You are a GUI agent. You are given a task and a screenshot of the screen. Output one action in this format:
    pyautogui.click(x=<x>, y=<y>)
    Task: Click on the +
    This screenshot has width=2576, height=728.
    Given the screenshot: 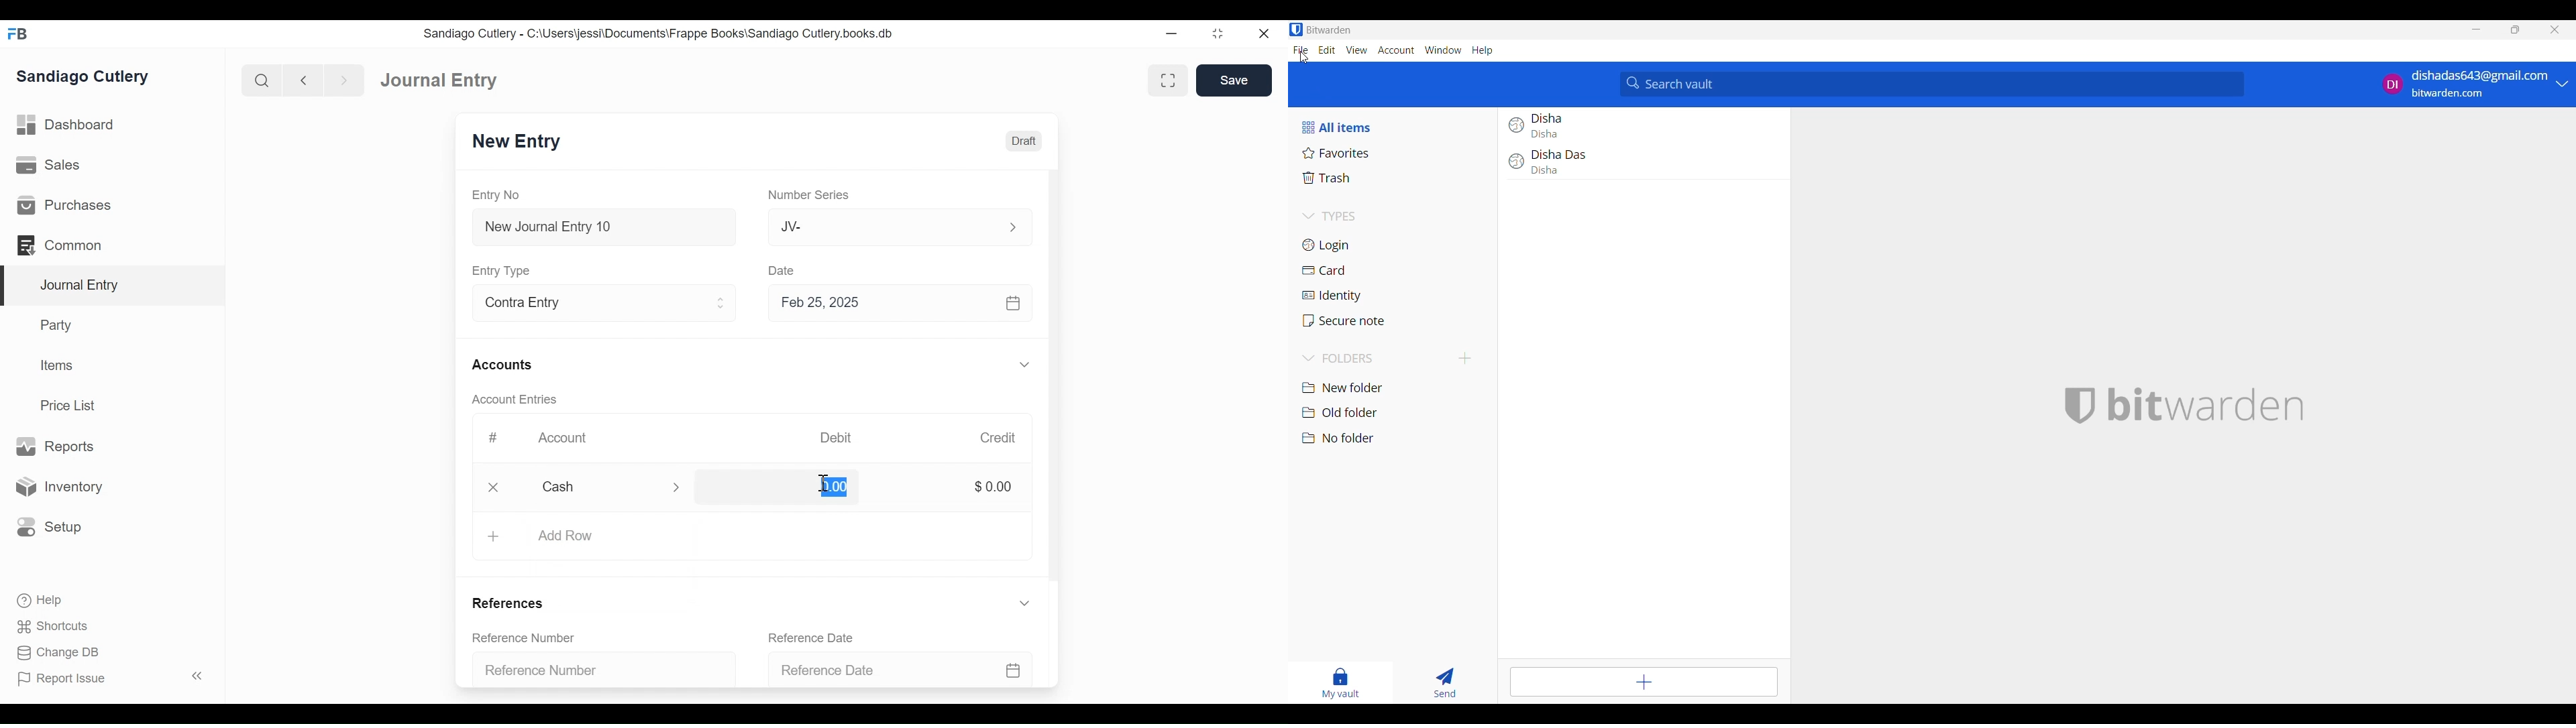 What is the action you would take?
    pyautogui.click(x=493, y=535)
    